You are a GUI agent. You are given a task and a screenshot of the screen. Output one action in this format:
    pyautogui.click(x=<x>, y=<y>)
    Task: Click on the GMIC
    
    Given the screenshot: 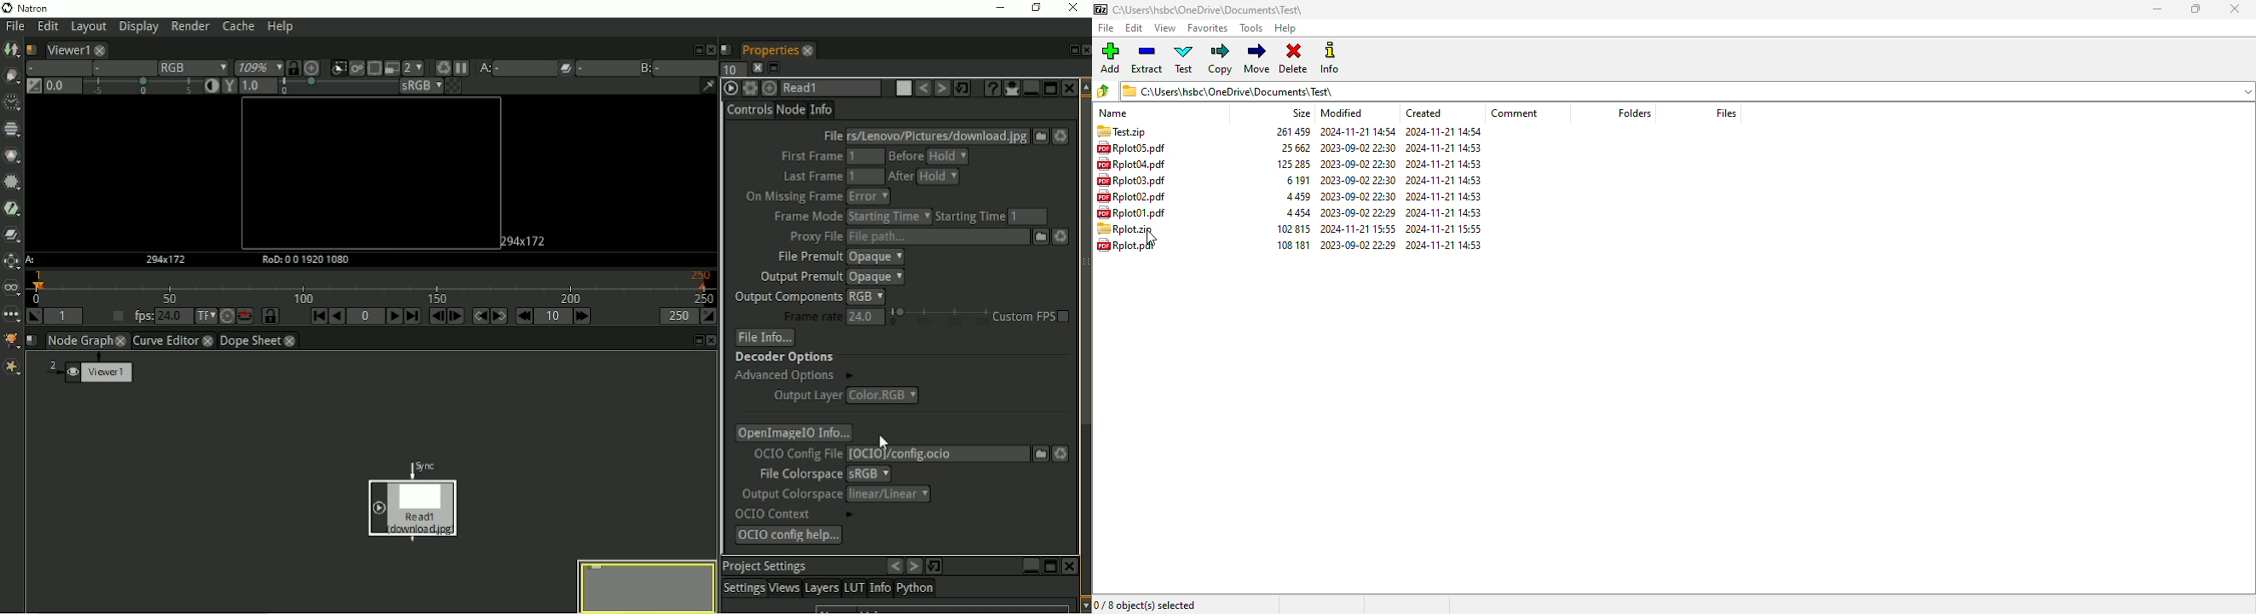 What is the action you would take?
    pyautogui.click(x=11, y=341)
    